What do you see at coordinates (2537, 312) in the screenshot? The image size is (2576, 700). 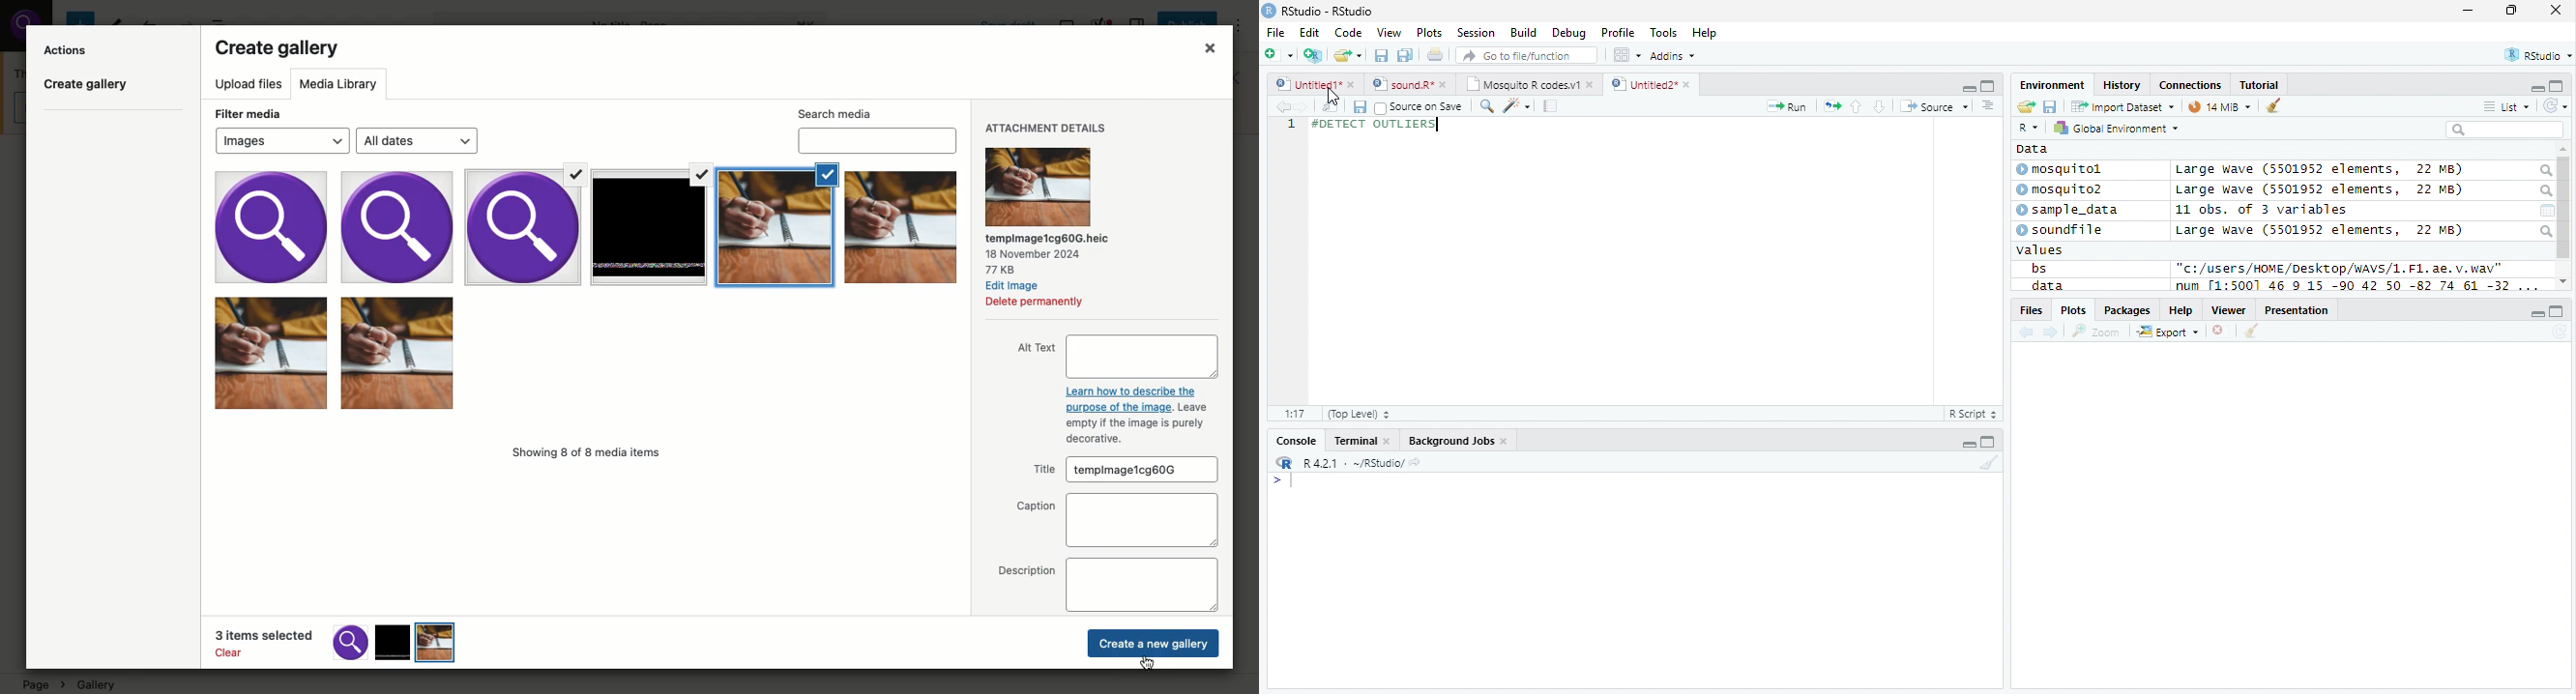 I see `minimize` at bounding box center [2537, 312].